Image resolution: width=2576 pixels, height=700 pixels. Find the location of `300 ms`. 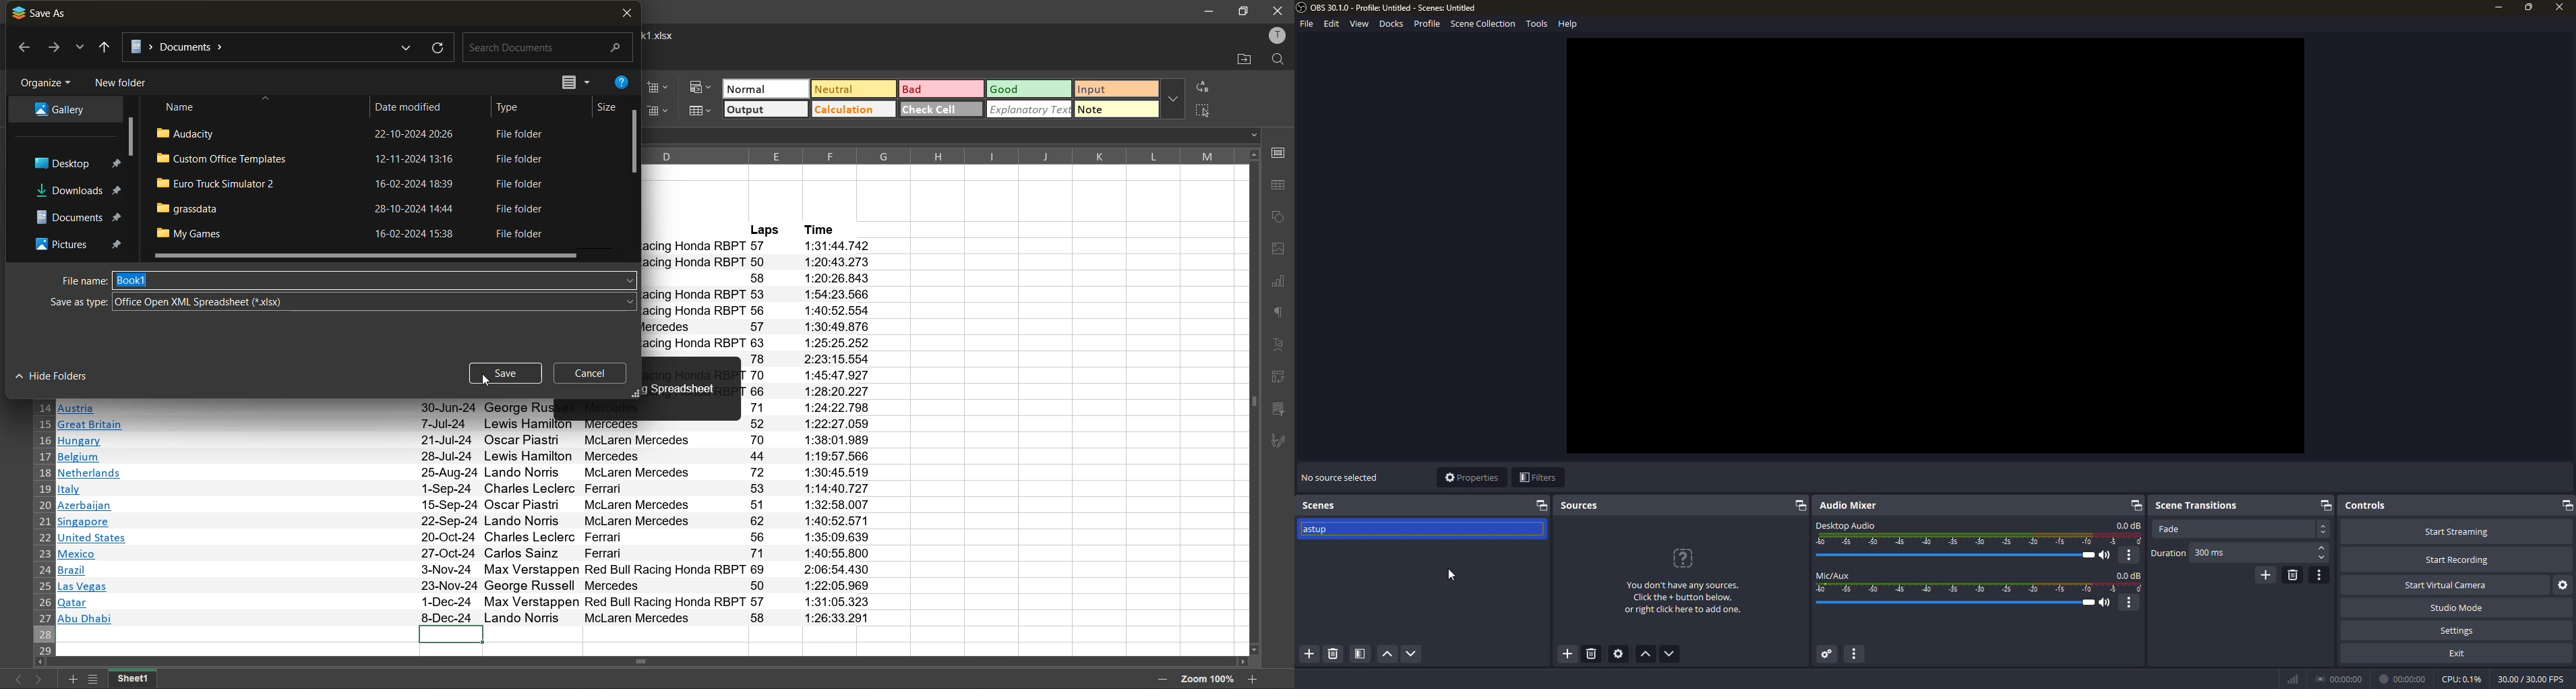

300 ms is located at coordinates (2210, 553).